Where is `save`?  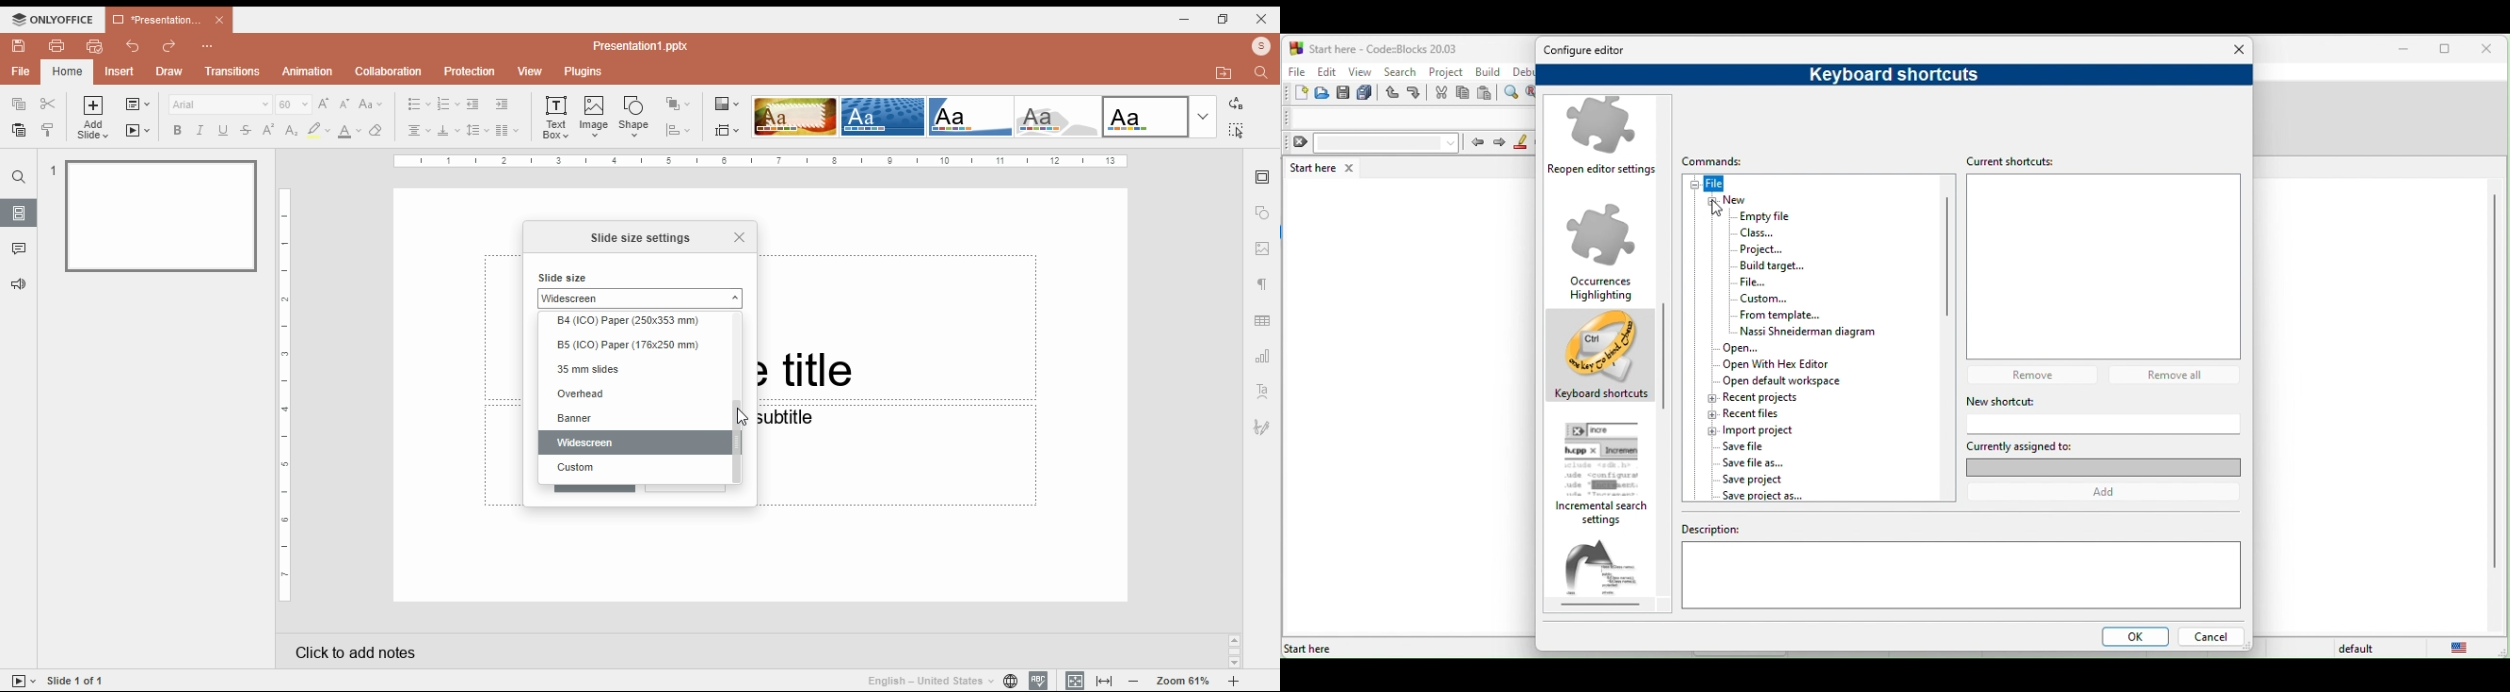 save is located at coordinates (18, 46).